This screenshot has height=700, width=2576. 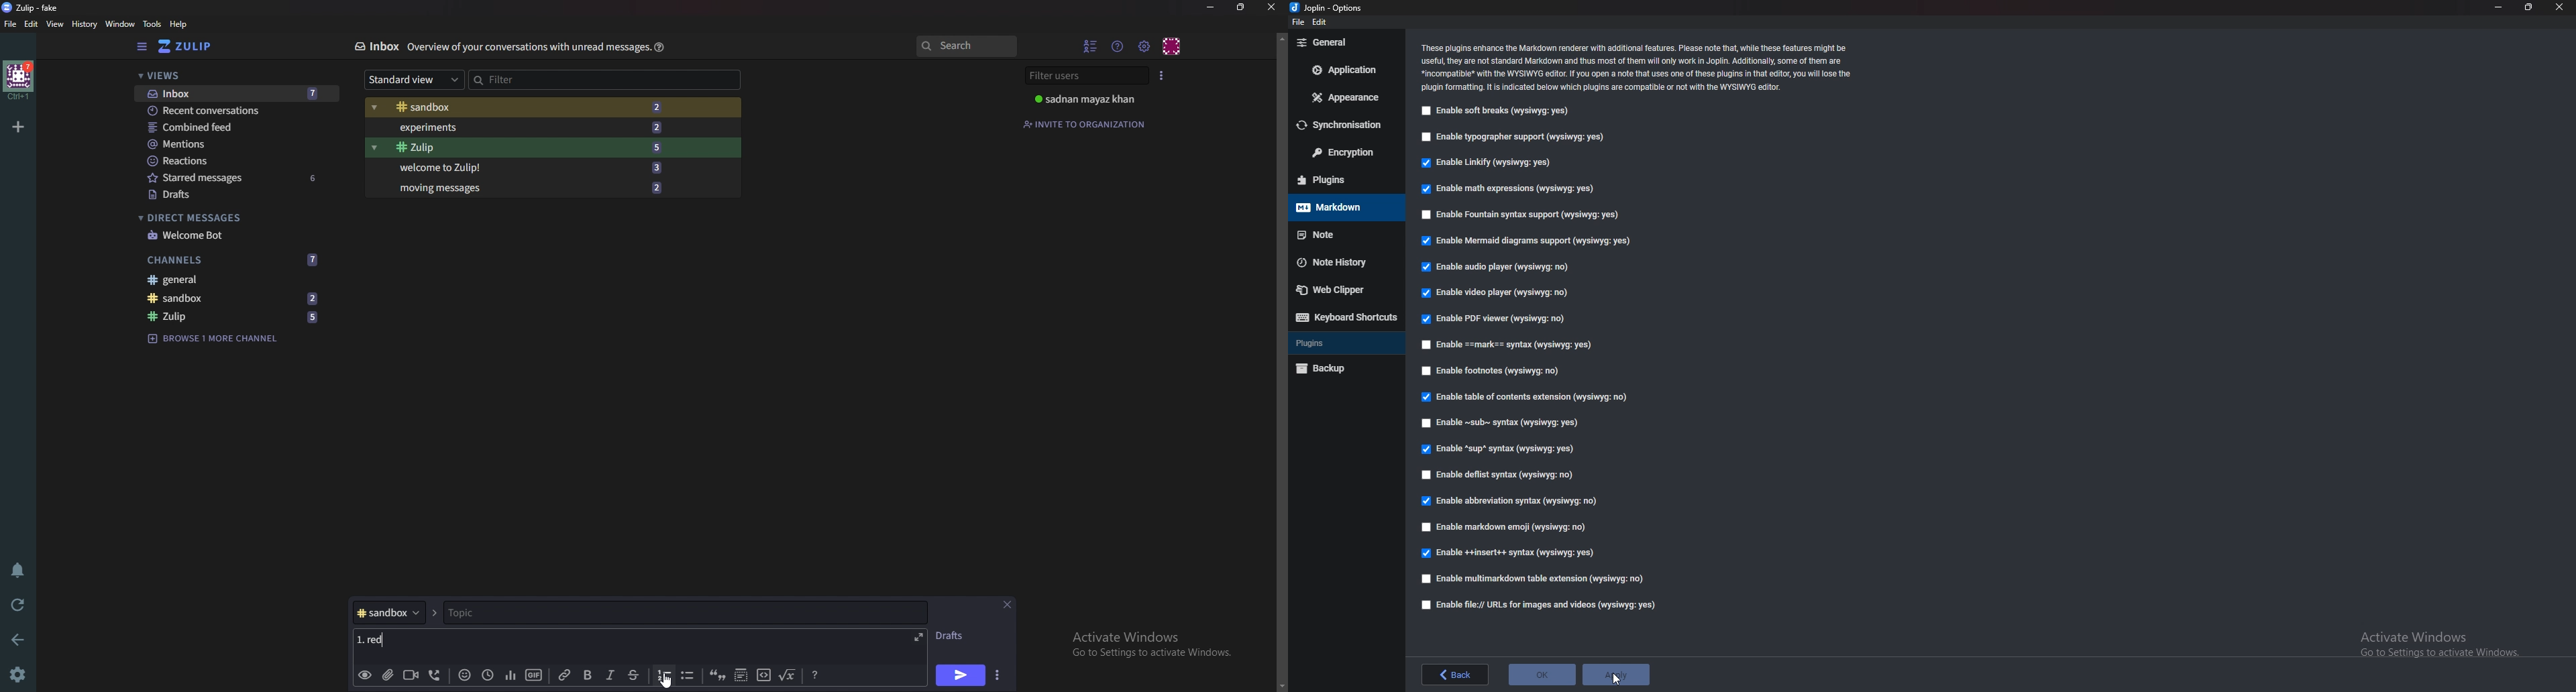 What do you see at coordinates (19, 125) in the screenshot?
I see `Add organization` at bounding box center [19, 125].